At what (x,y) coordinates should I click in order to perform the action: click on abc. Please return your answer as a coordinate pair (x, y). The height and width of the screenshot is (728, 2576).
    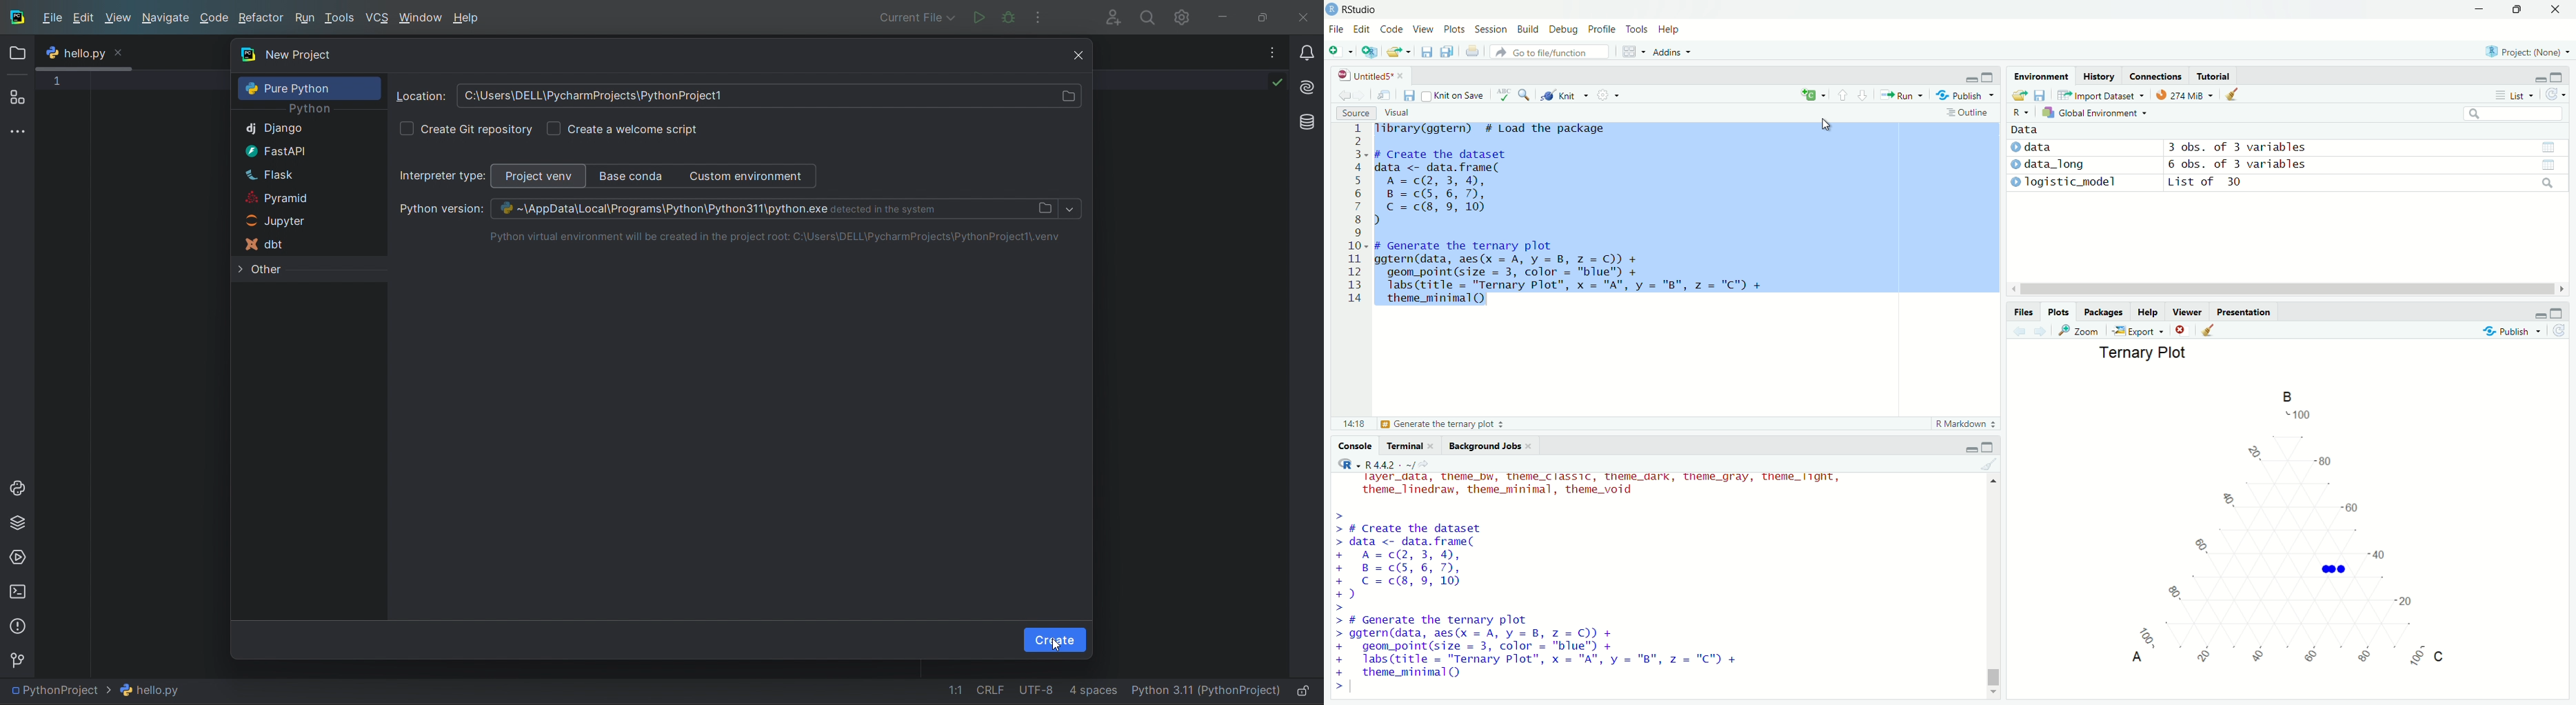
    Looking at the image, I should click on (1504, 98).